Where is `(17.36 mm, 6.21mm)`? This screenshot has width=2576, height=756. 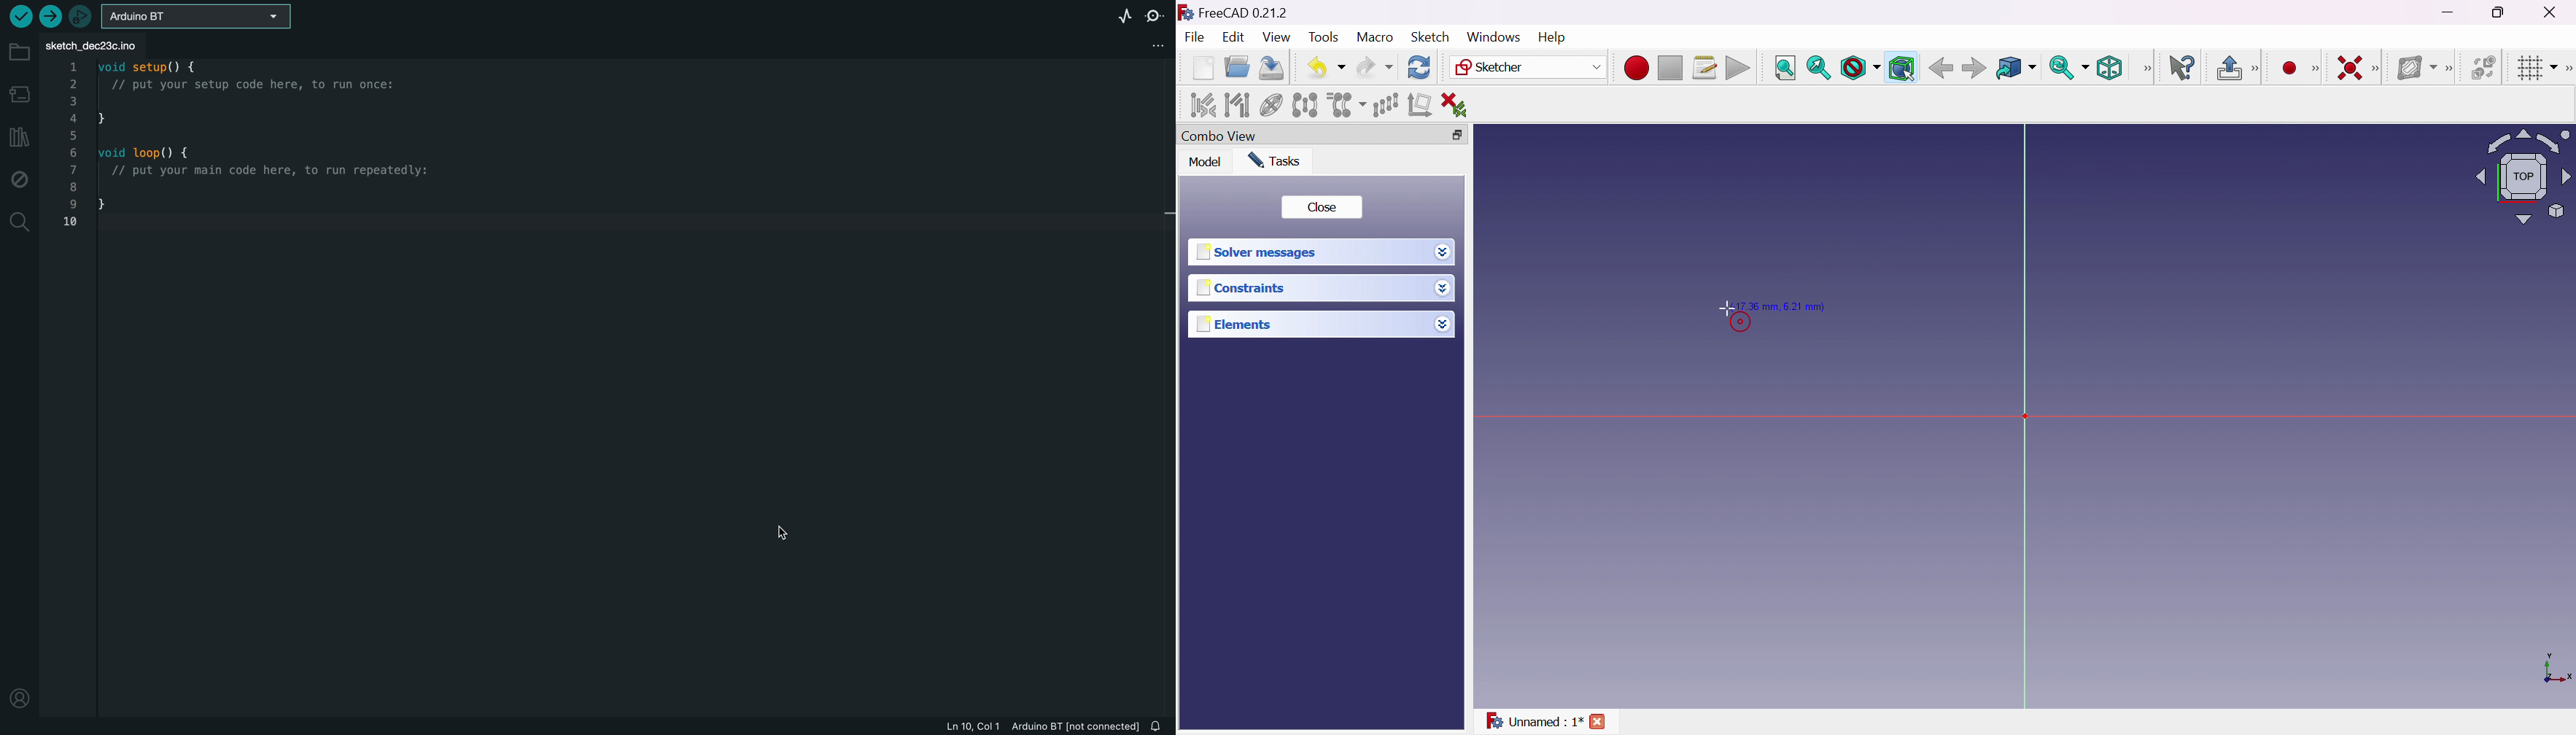
(17.36 mm, 6.21mm) is located at coordinates (1782, 305).